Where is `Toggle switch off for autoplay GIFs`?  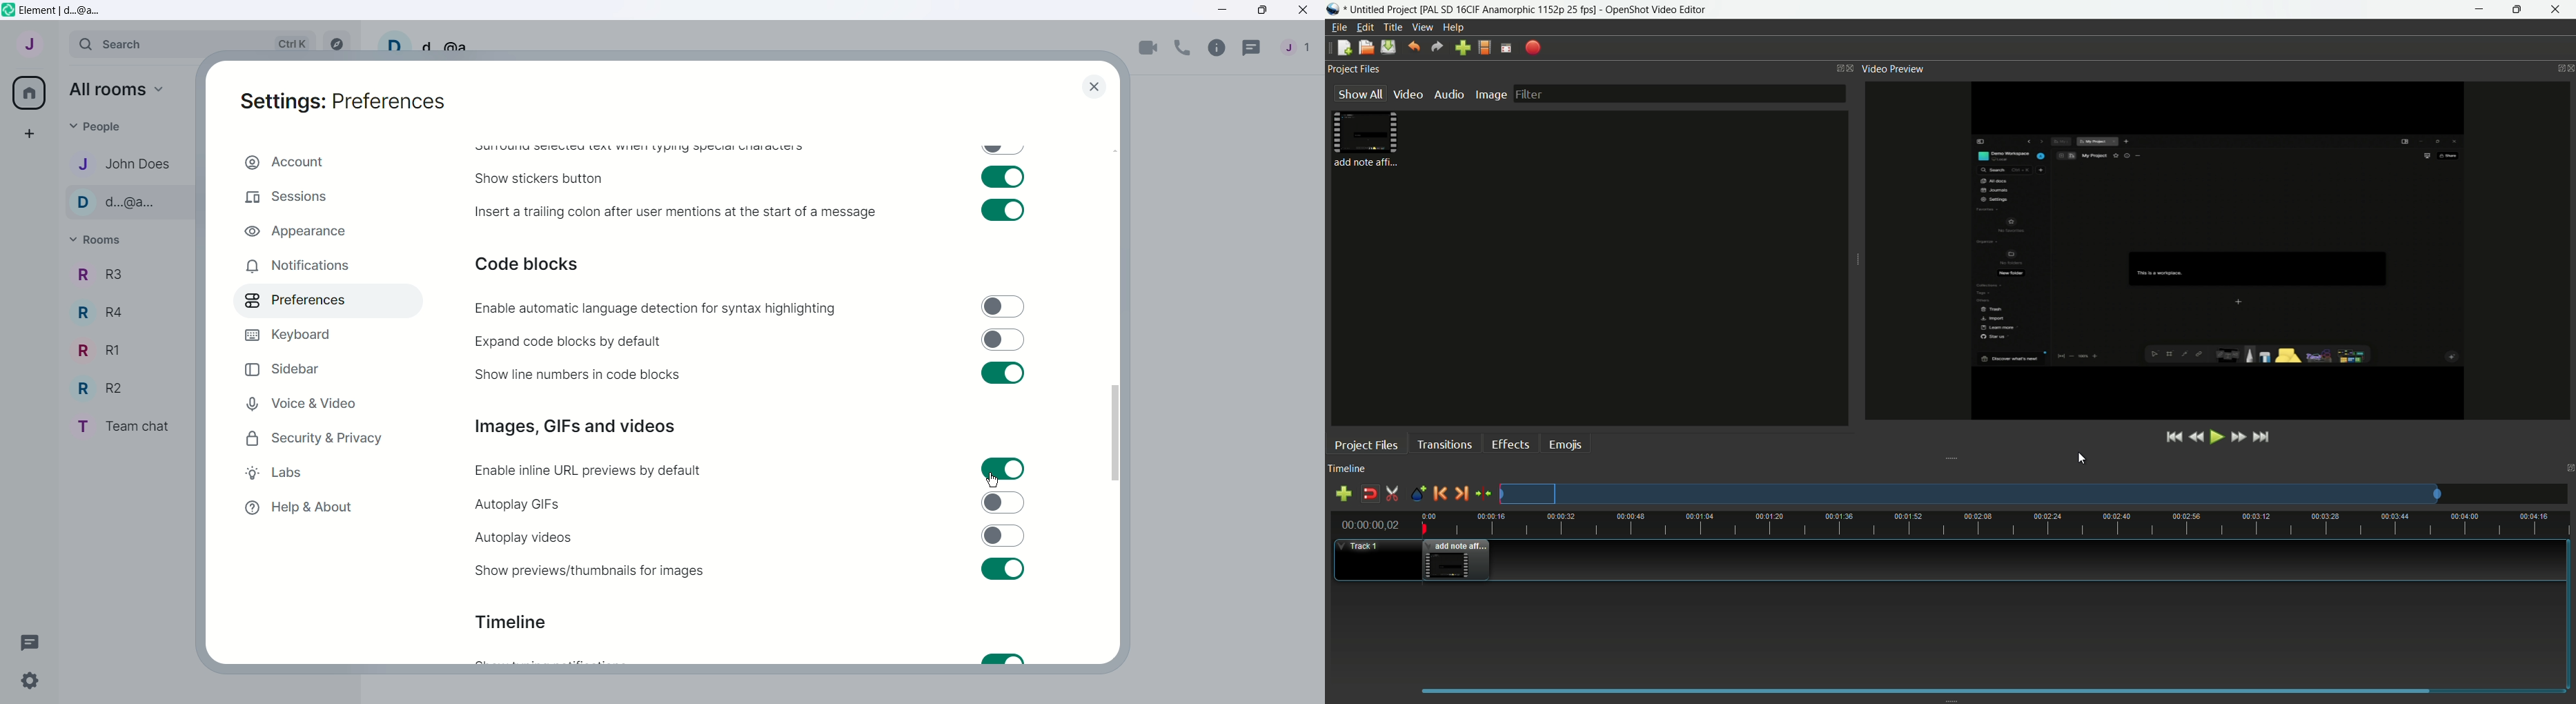 Toggle switch off for autoplay GIFs is located at coordinates (1003, 502).